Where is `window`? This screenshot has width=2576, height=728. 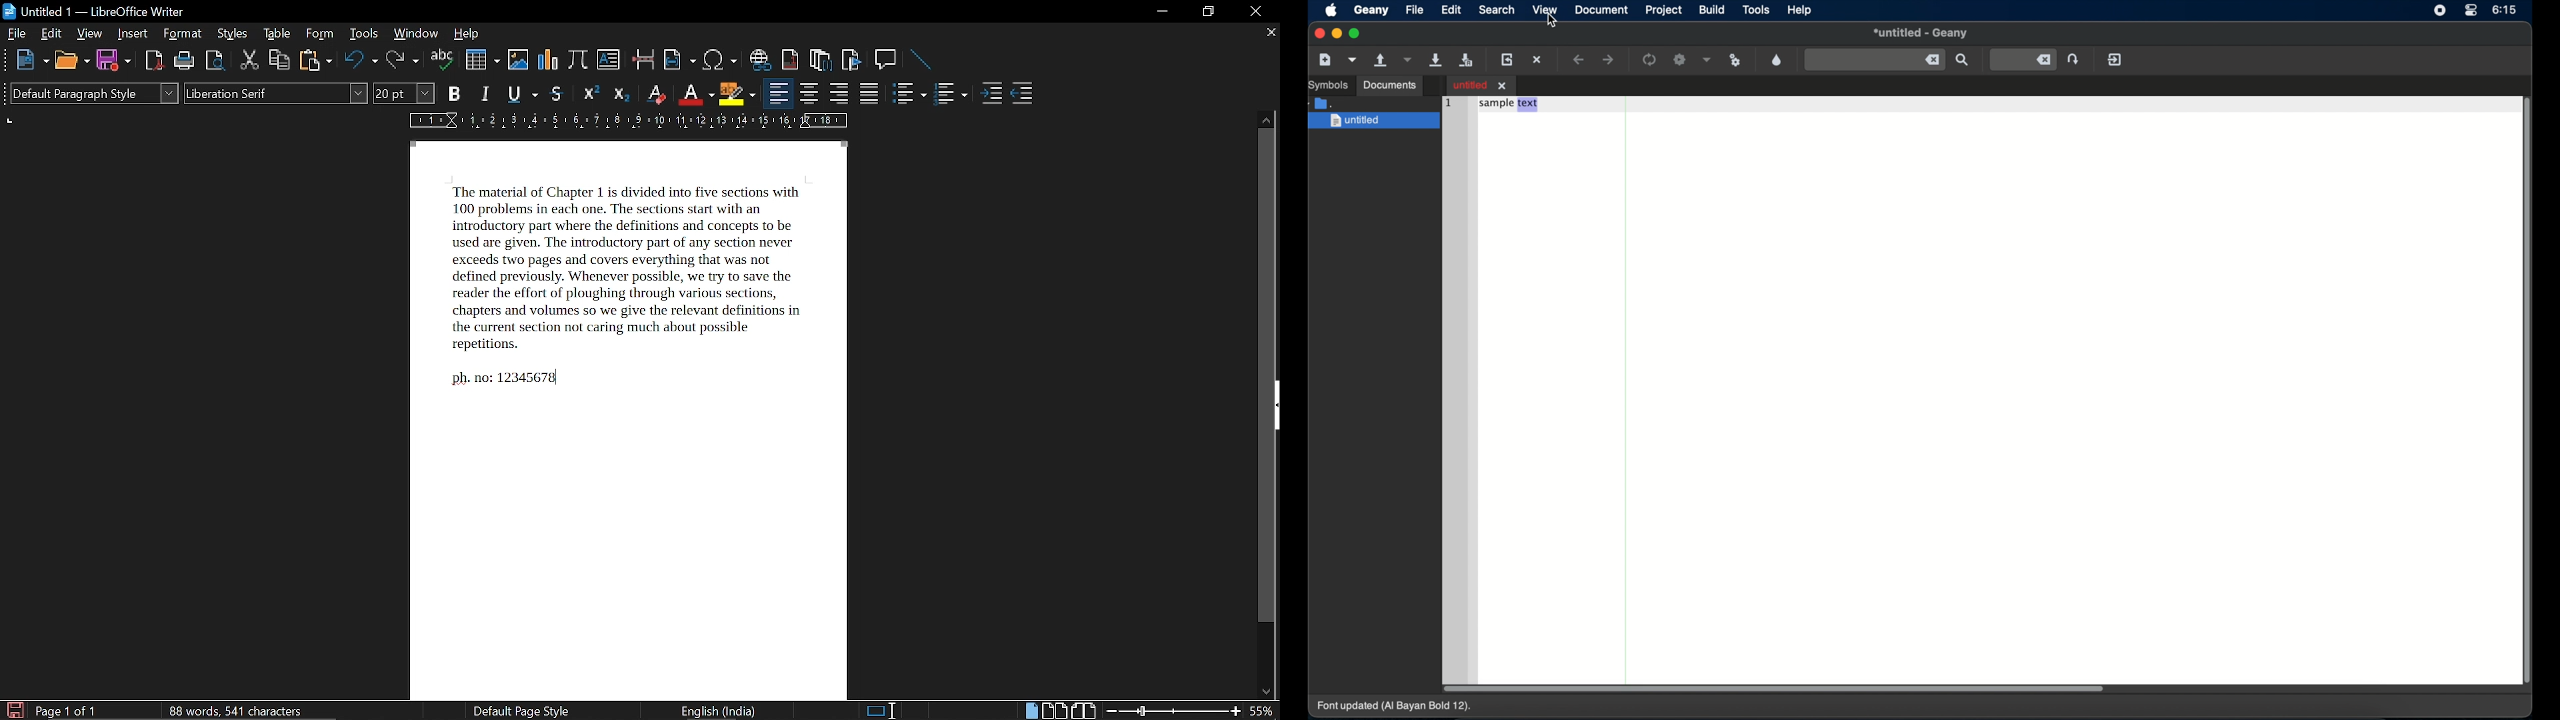
window is located at coordinates (415, 35).